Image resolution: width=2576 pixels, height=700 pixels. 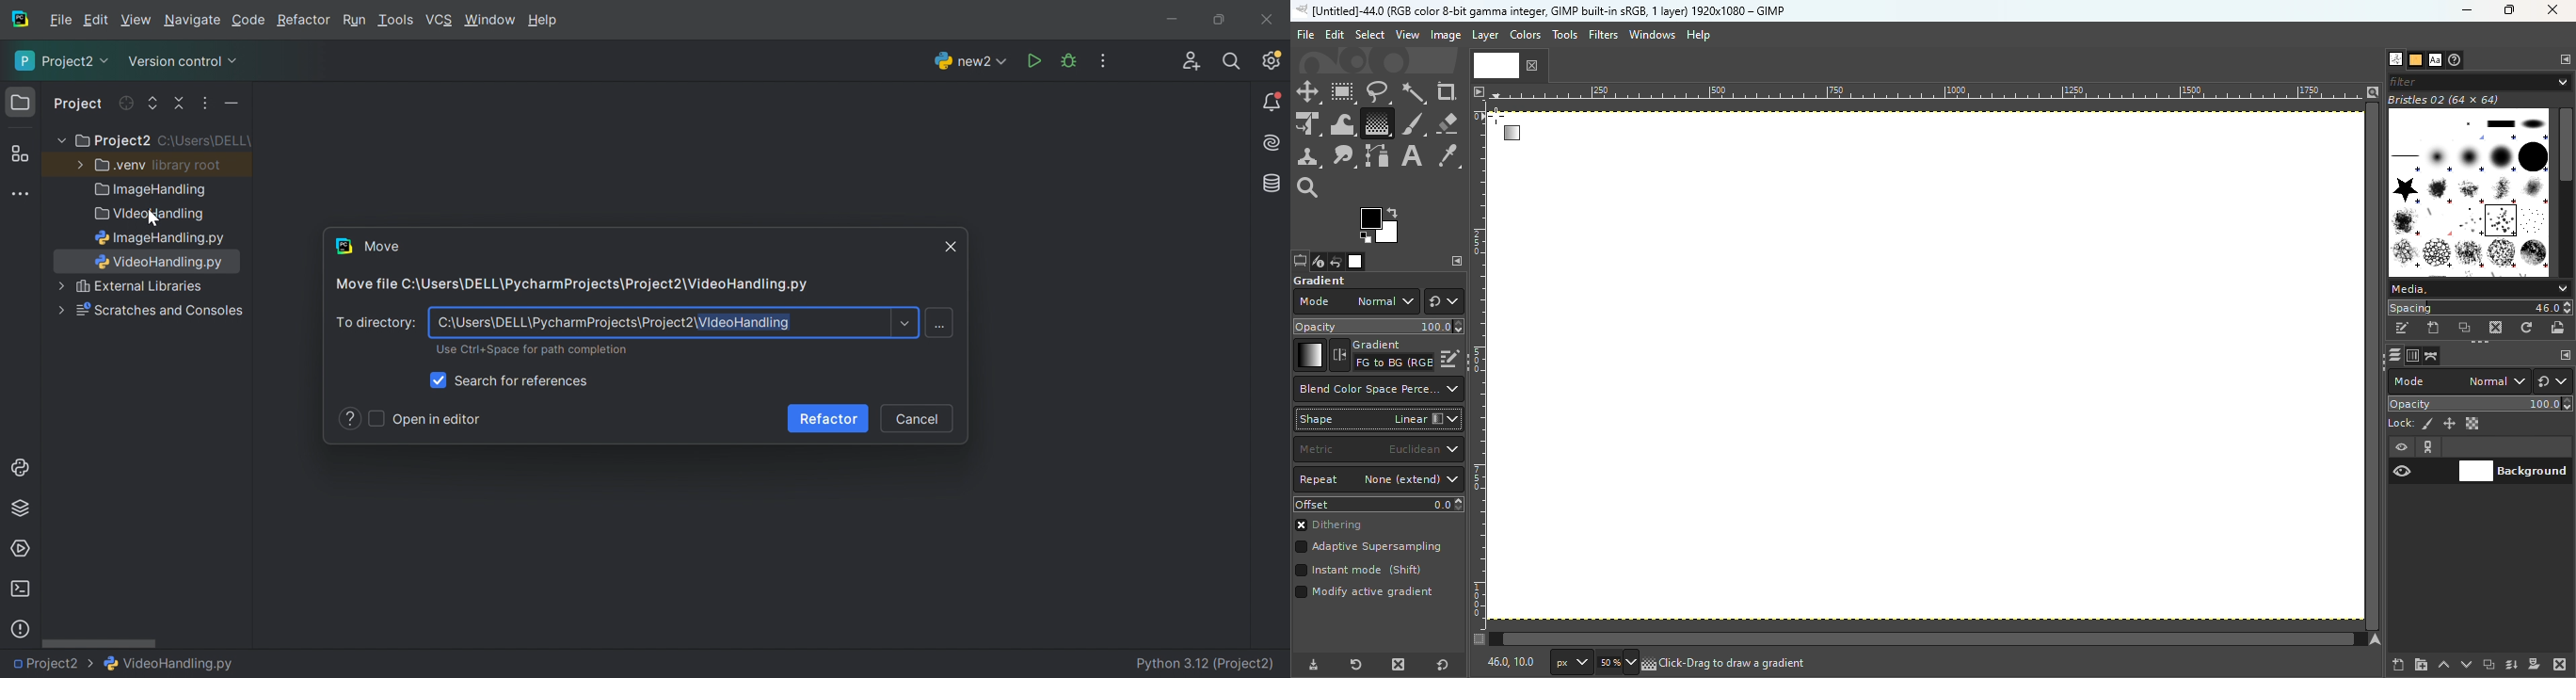 I want to click on Configure this tab, so click(x=1457, y=261).